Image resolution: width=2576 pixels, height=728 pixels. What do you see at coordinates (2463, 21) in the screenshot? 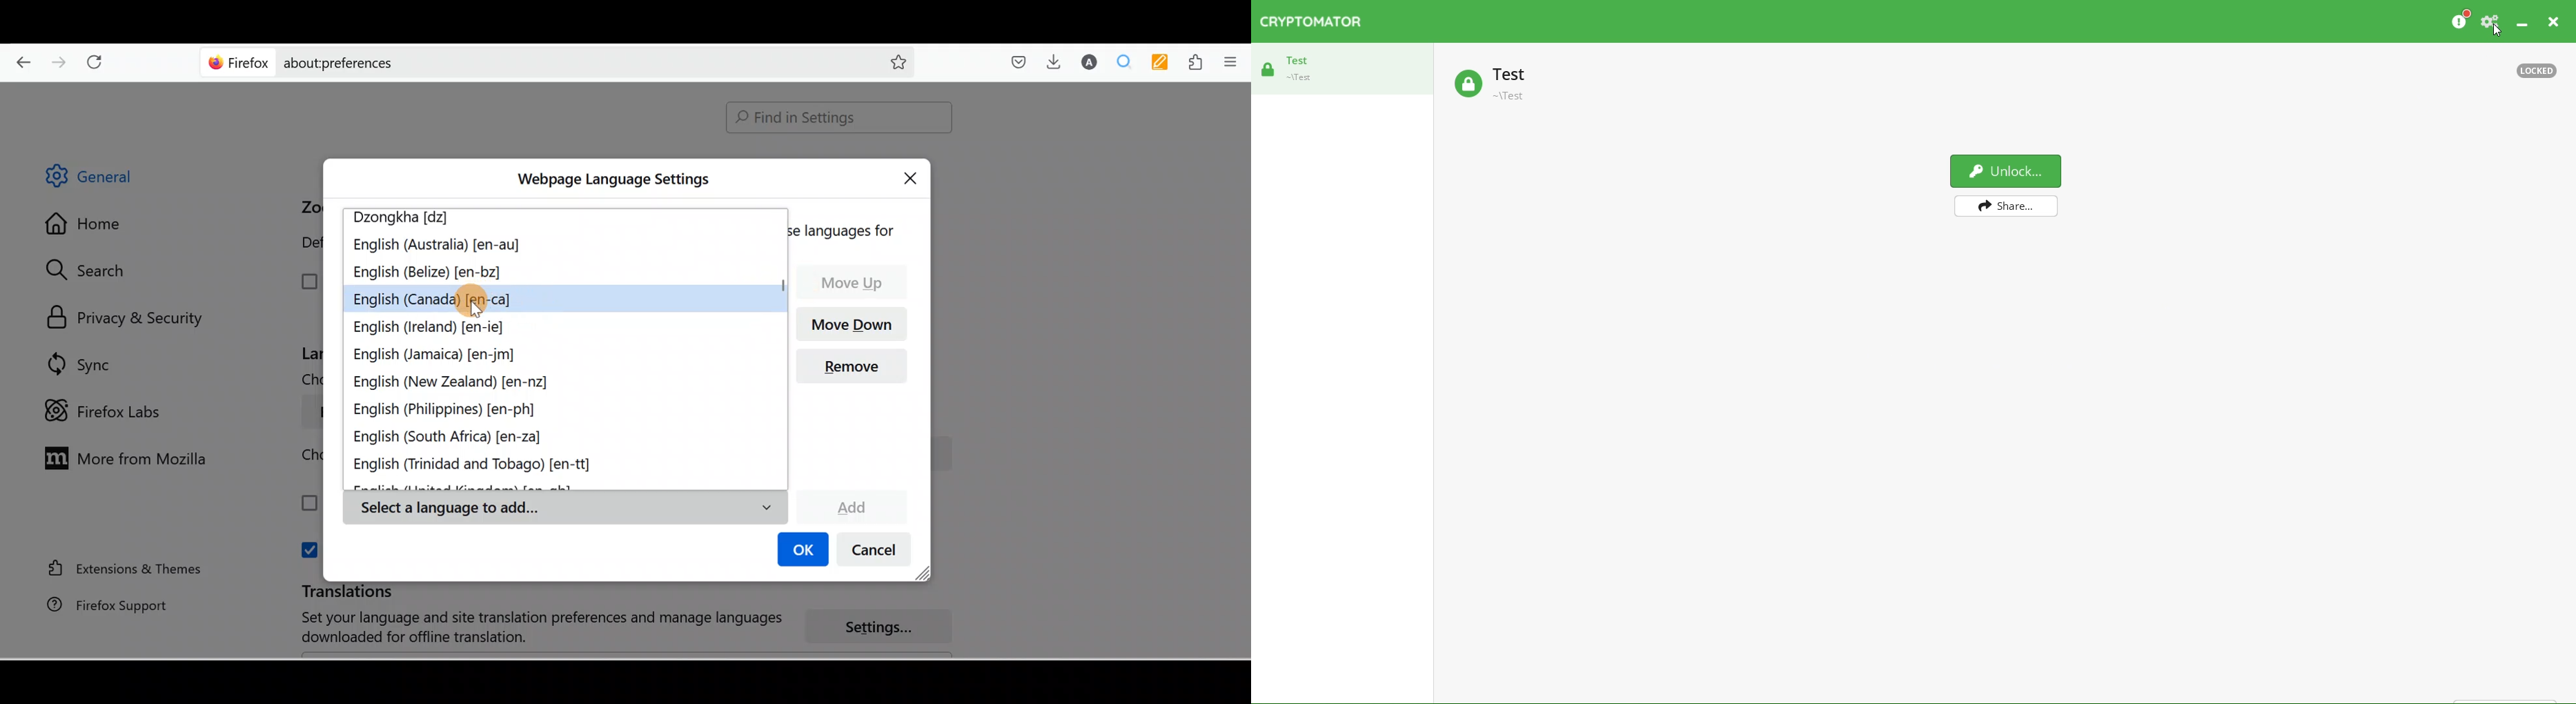
I see `Donate` at bounding box center [2463, 21].